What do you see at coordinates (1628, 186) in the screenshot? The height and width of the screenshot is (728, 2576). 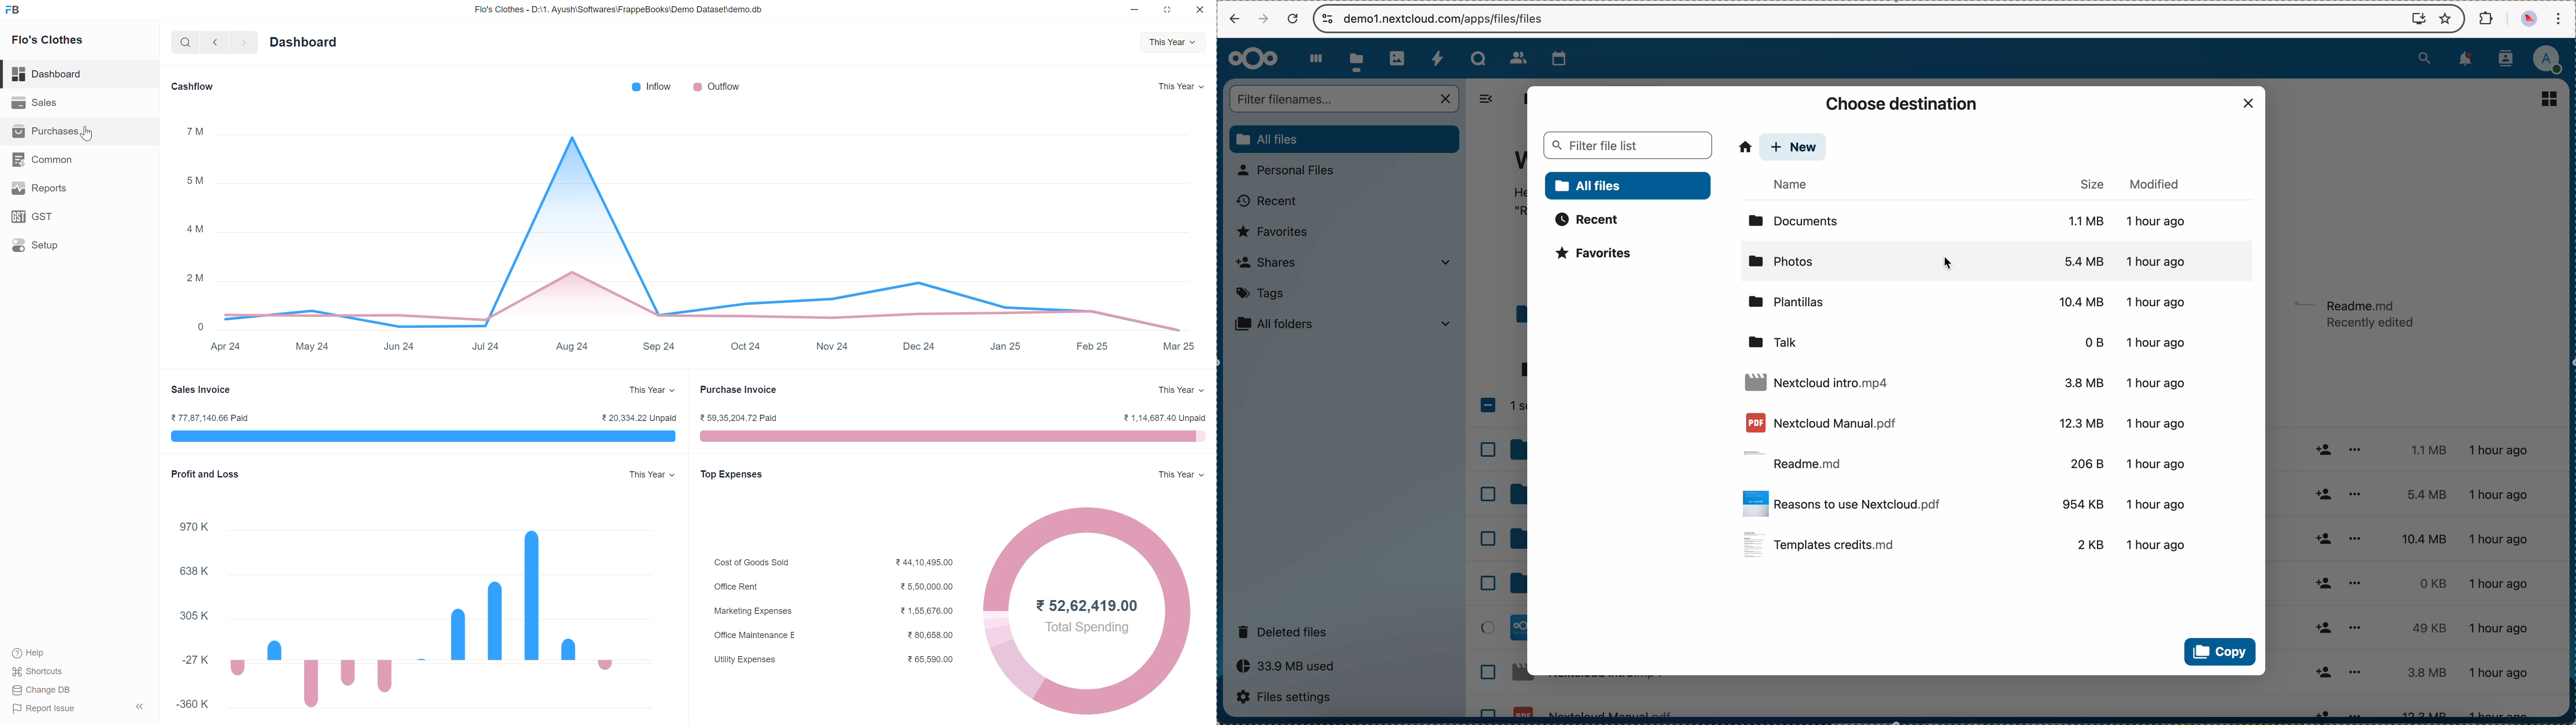 I see `all files` at bounding box center [1628, 186].